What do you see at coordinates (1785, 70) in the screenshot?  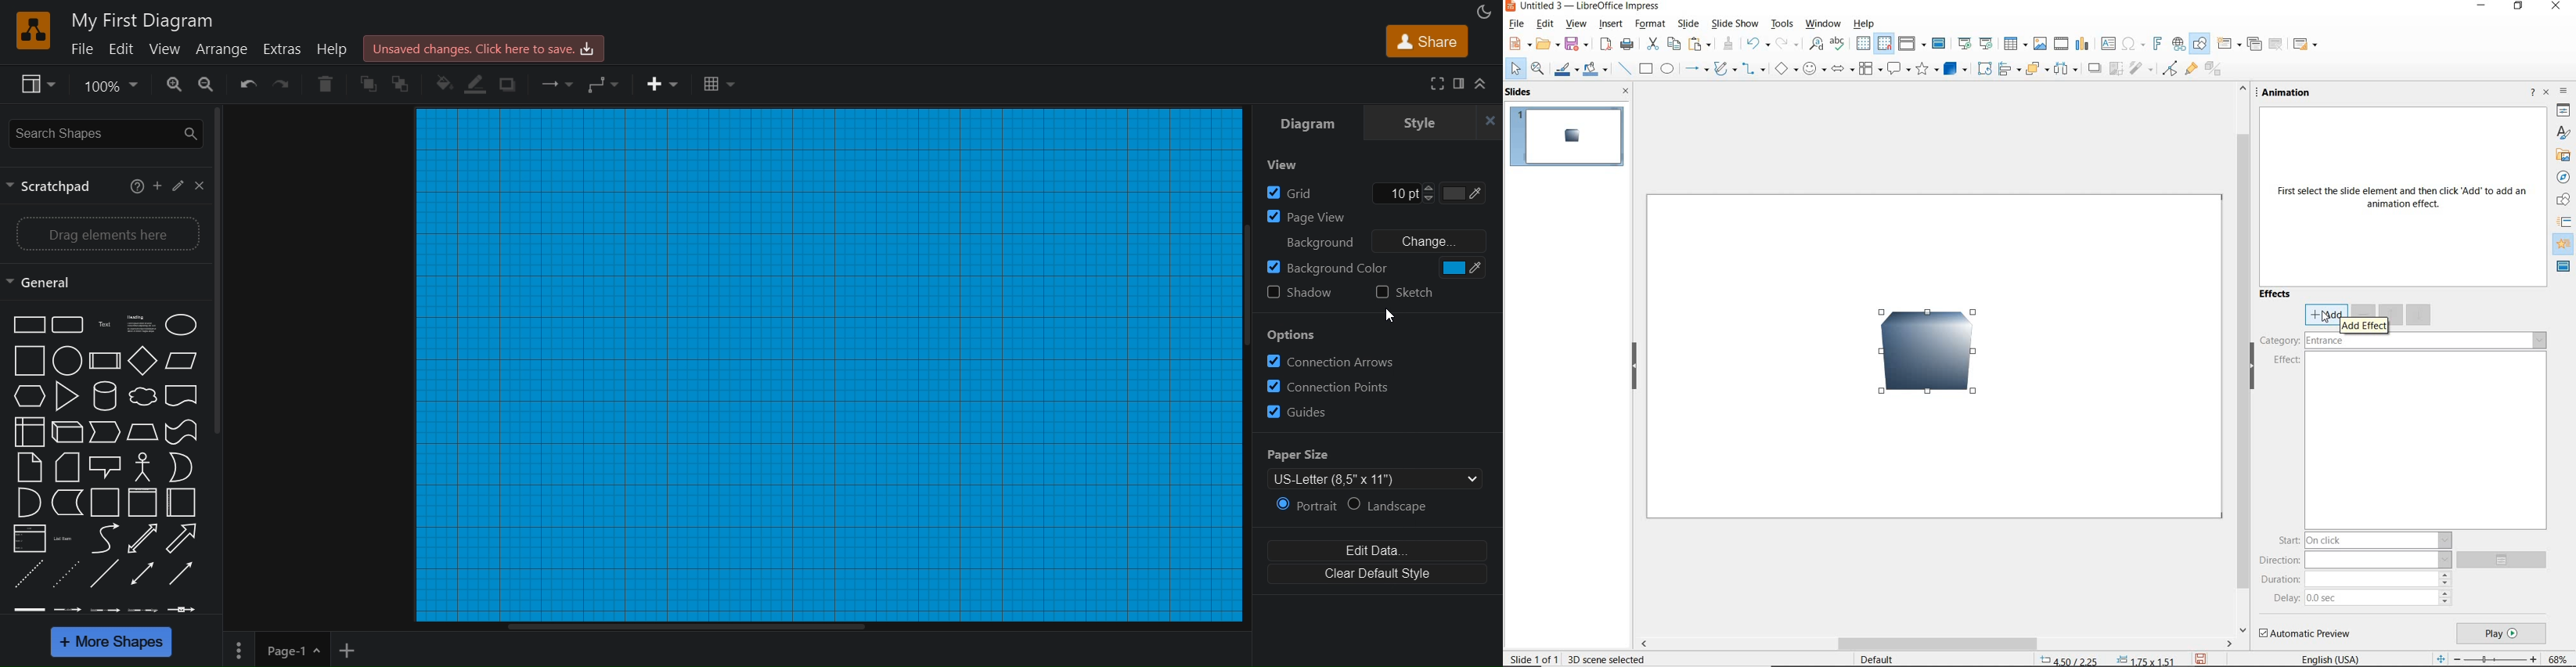 I see `basic shapes` at bounding box center [1785, 70].